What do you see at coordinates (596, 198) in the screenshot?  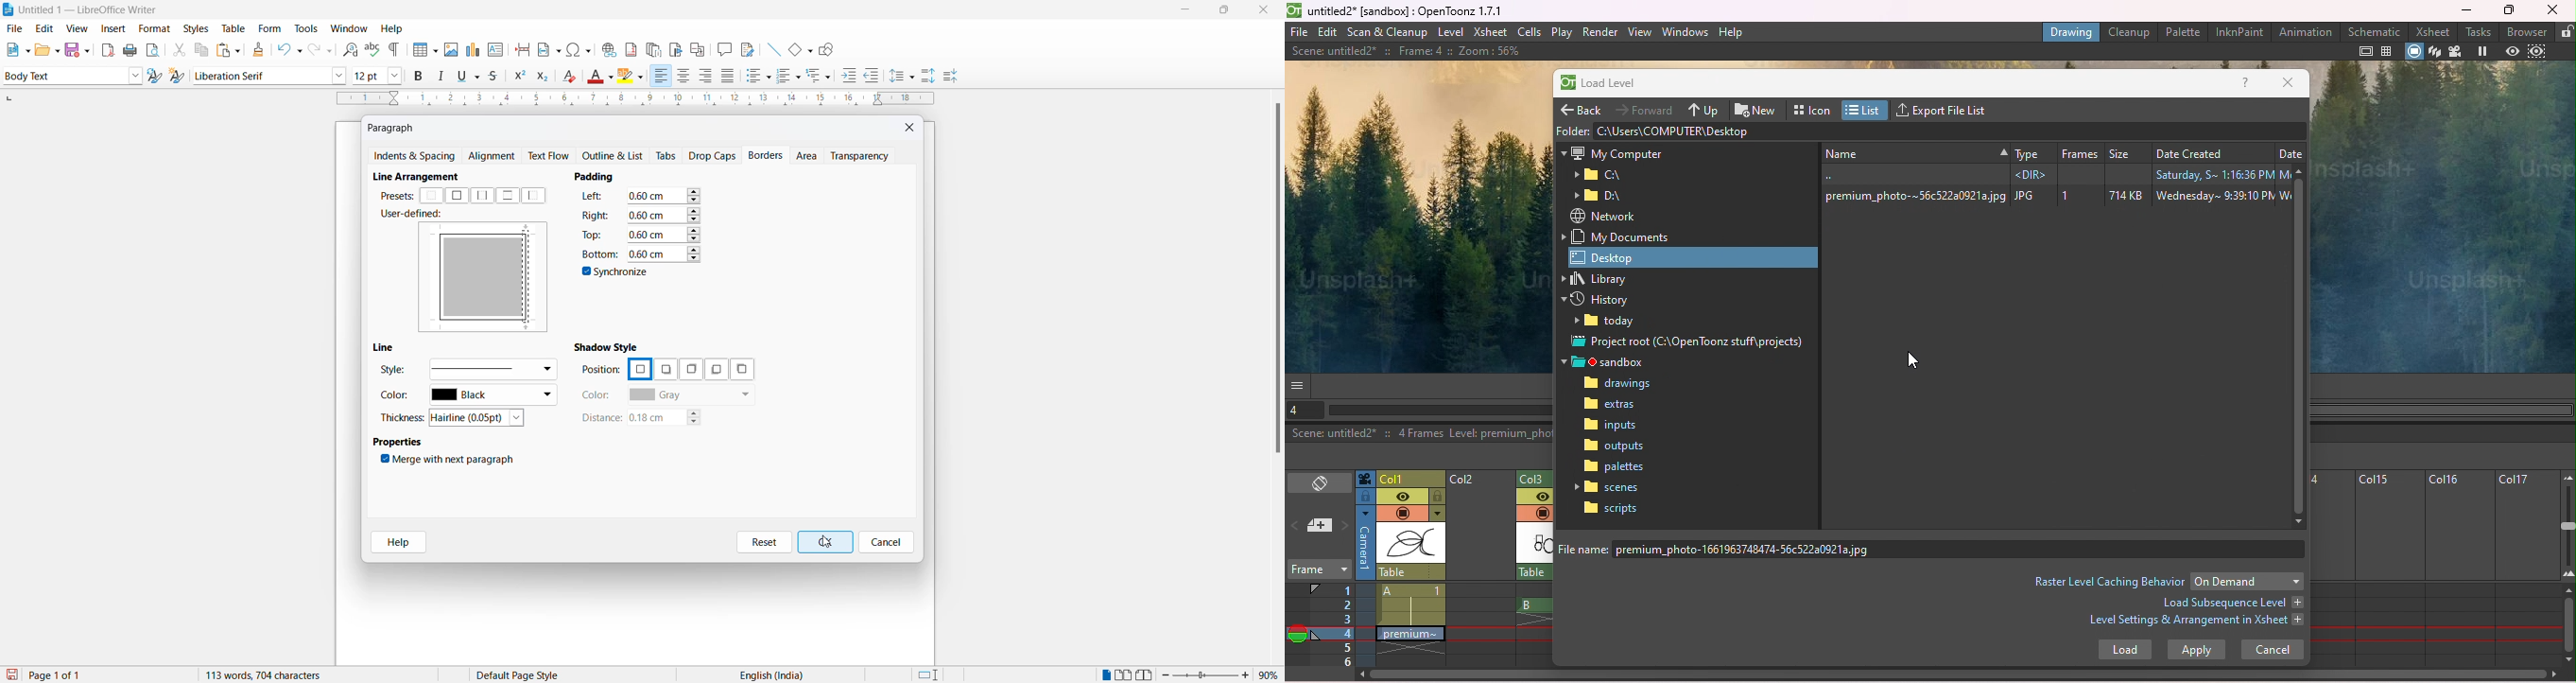 I see `sides` at bounding box center [596, 198].